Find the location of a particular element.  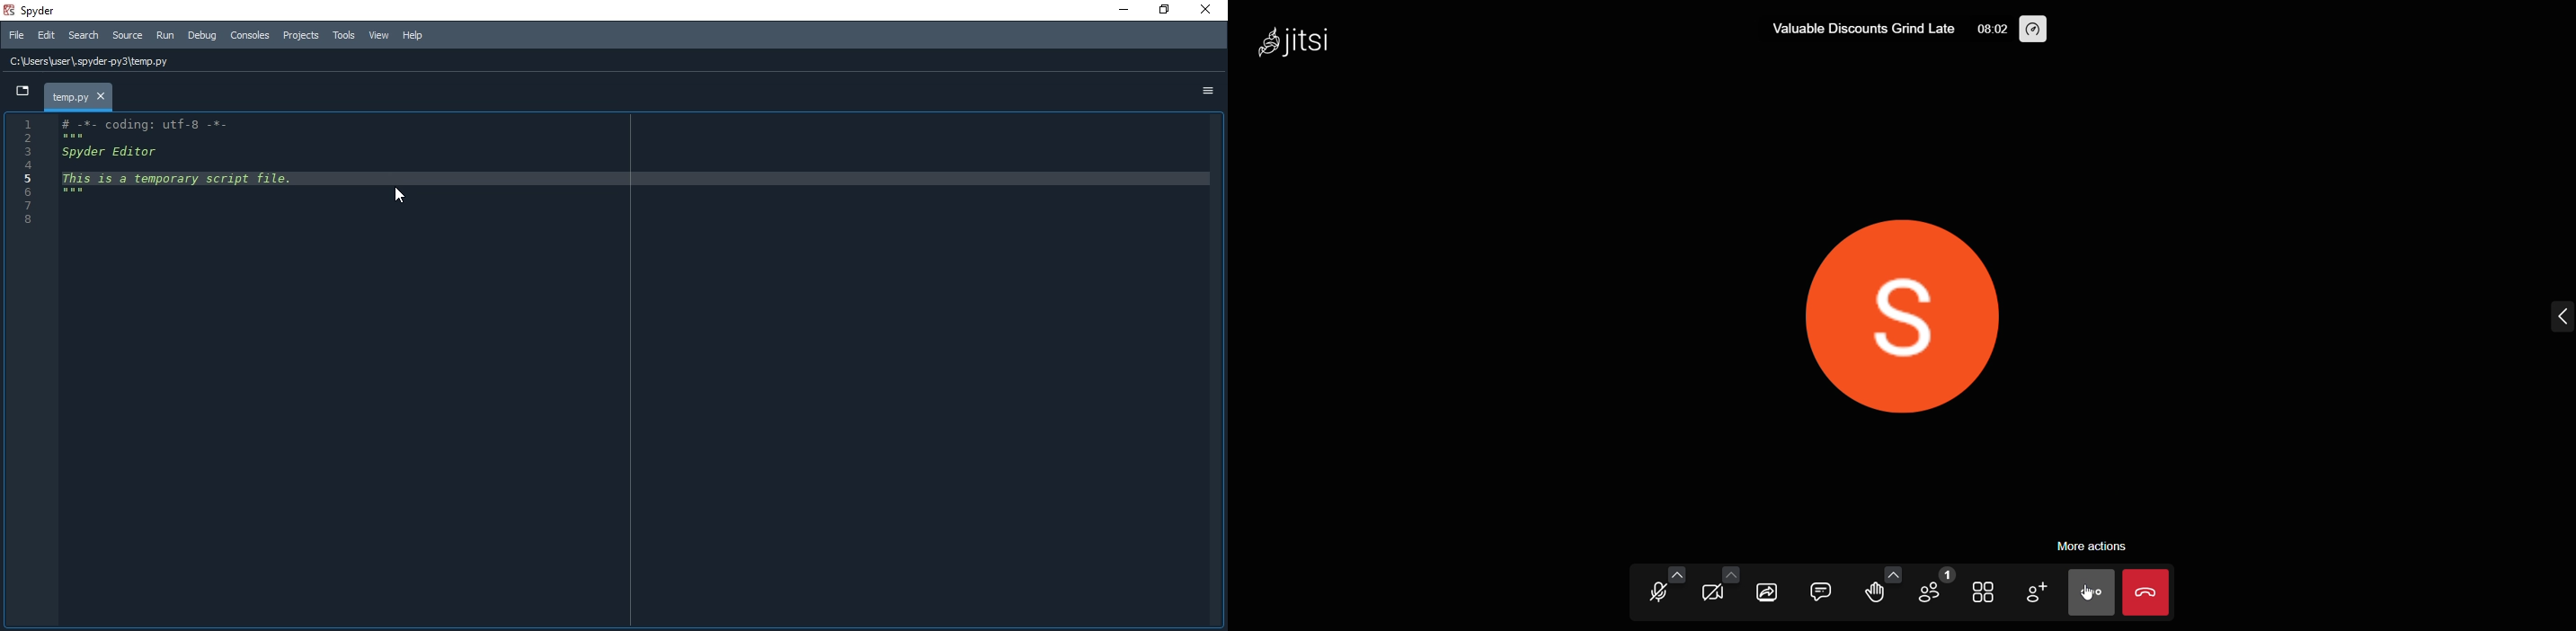

Projects is located at coordinates (301, 37).